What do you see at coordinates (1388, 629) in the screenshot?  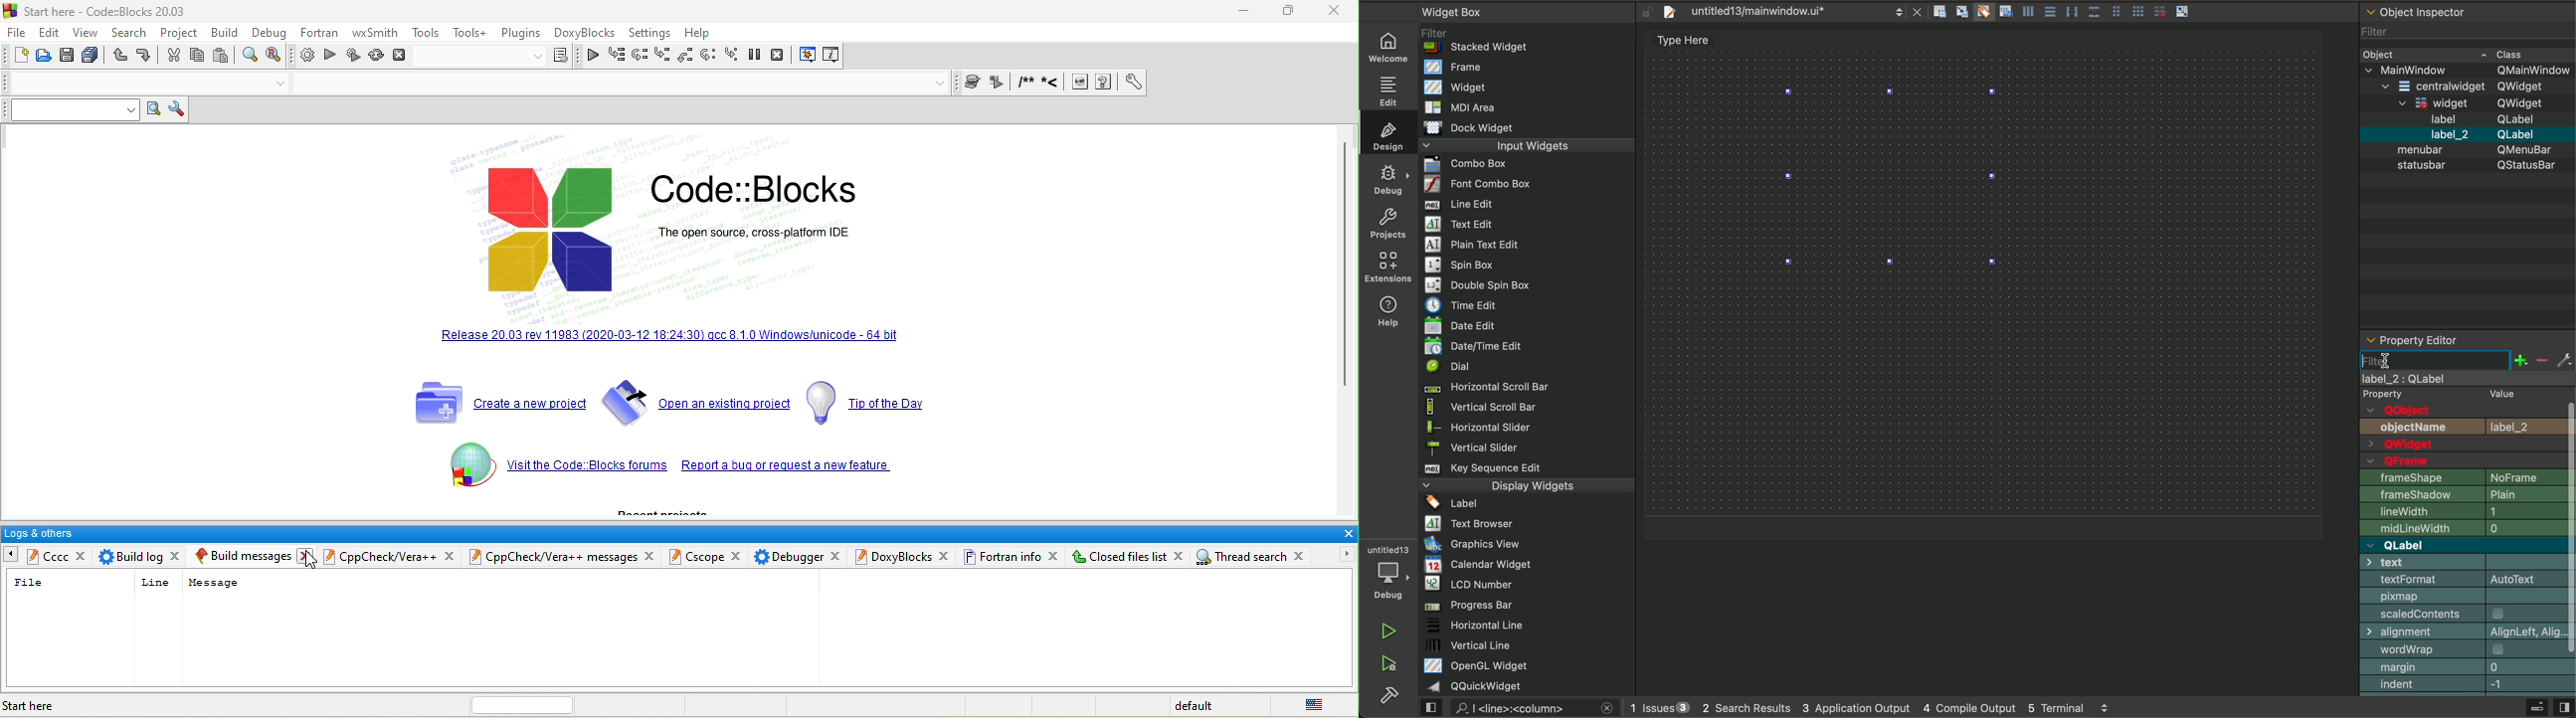 I see `run` at bounding box center [1388, 629].